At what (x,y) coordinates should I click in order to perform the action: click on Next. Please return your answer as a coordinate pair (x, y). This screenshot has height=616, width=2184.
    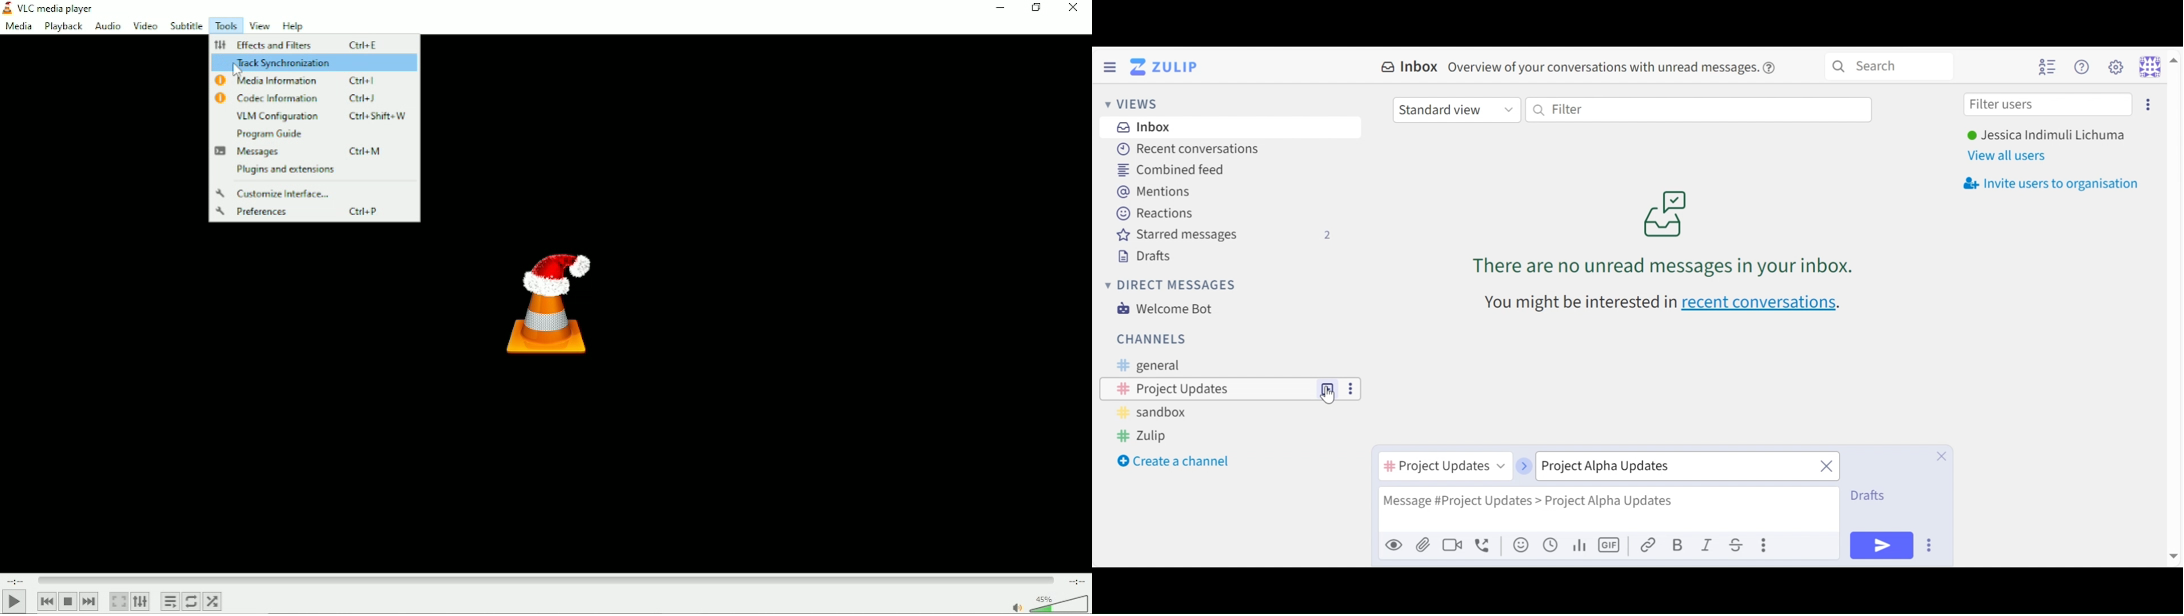
    Looking at the image, I should click on (89, 601).